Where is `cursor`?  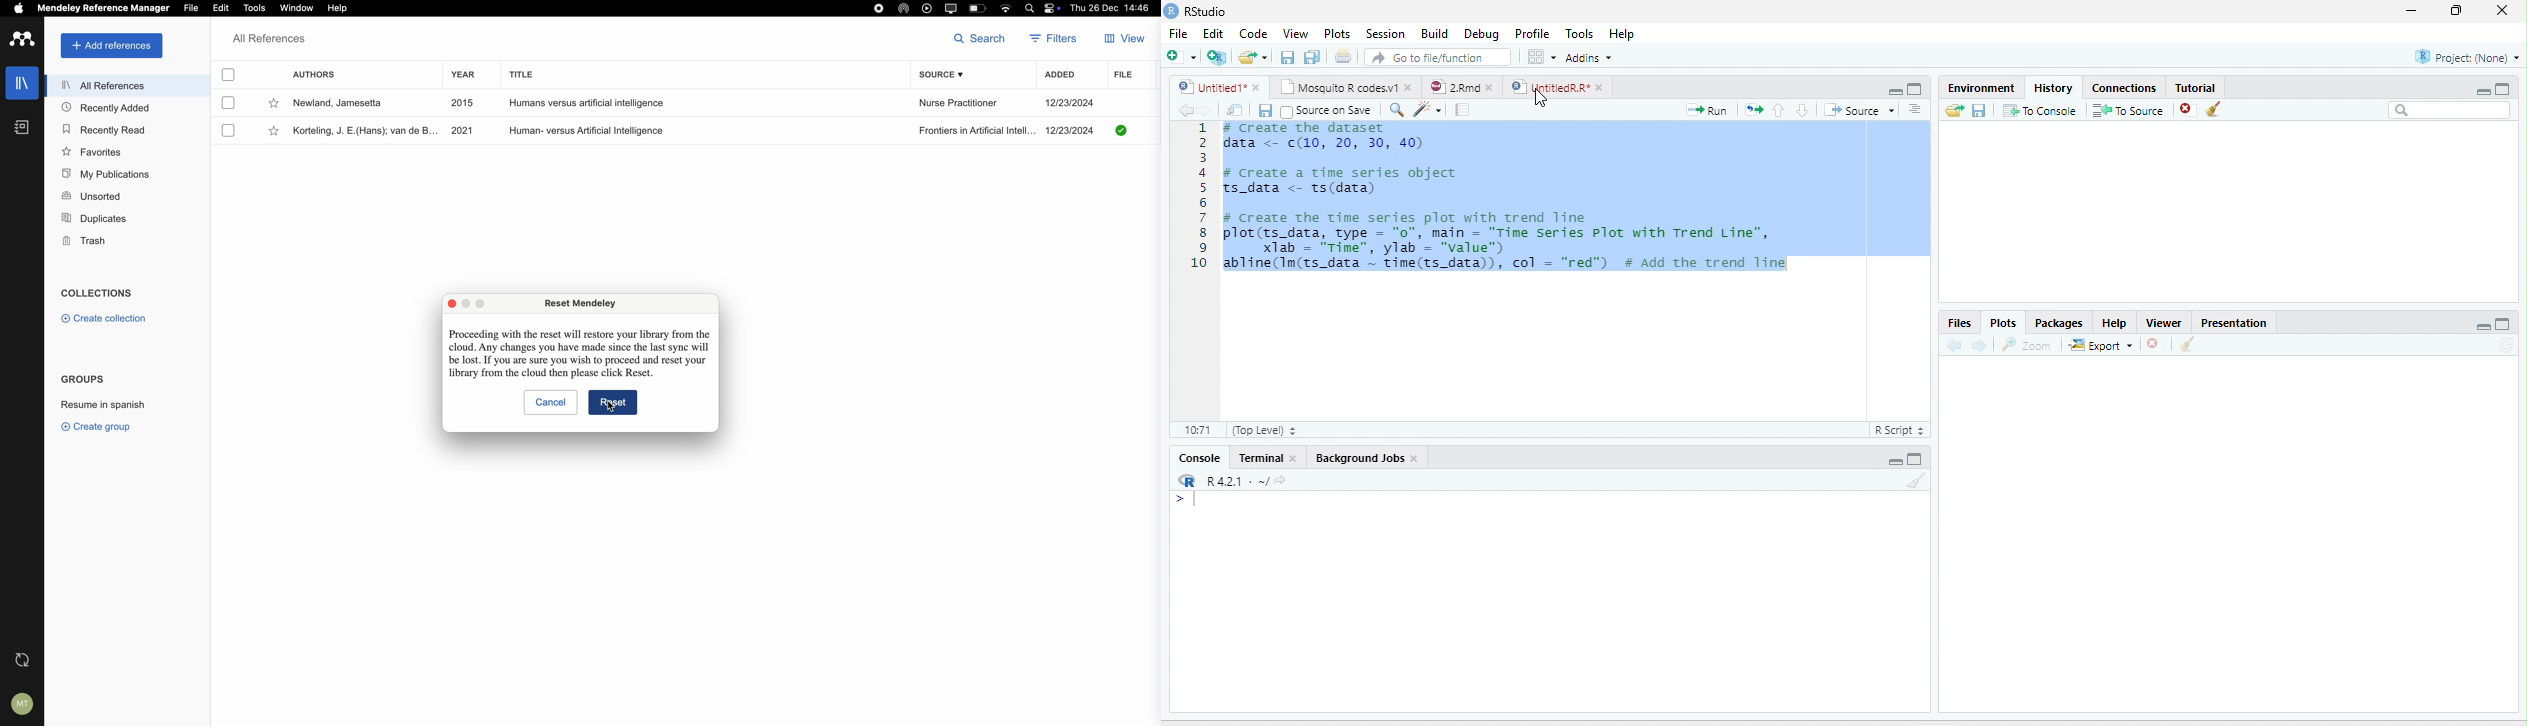 cursor is located at coordinates (1542, 99).